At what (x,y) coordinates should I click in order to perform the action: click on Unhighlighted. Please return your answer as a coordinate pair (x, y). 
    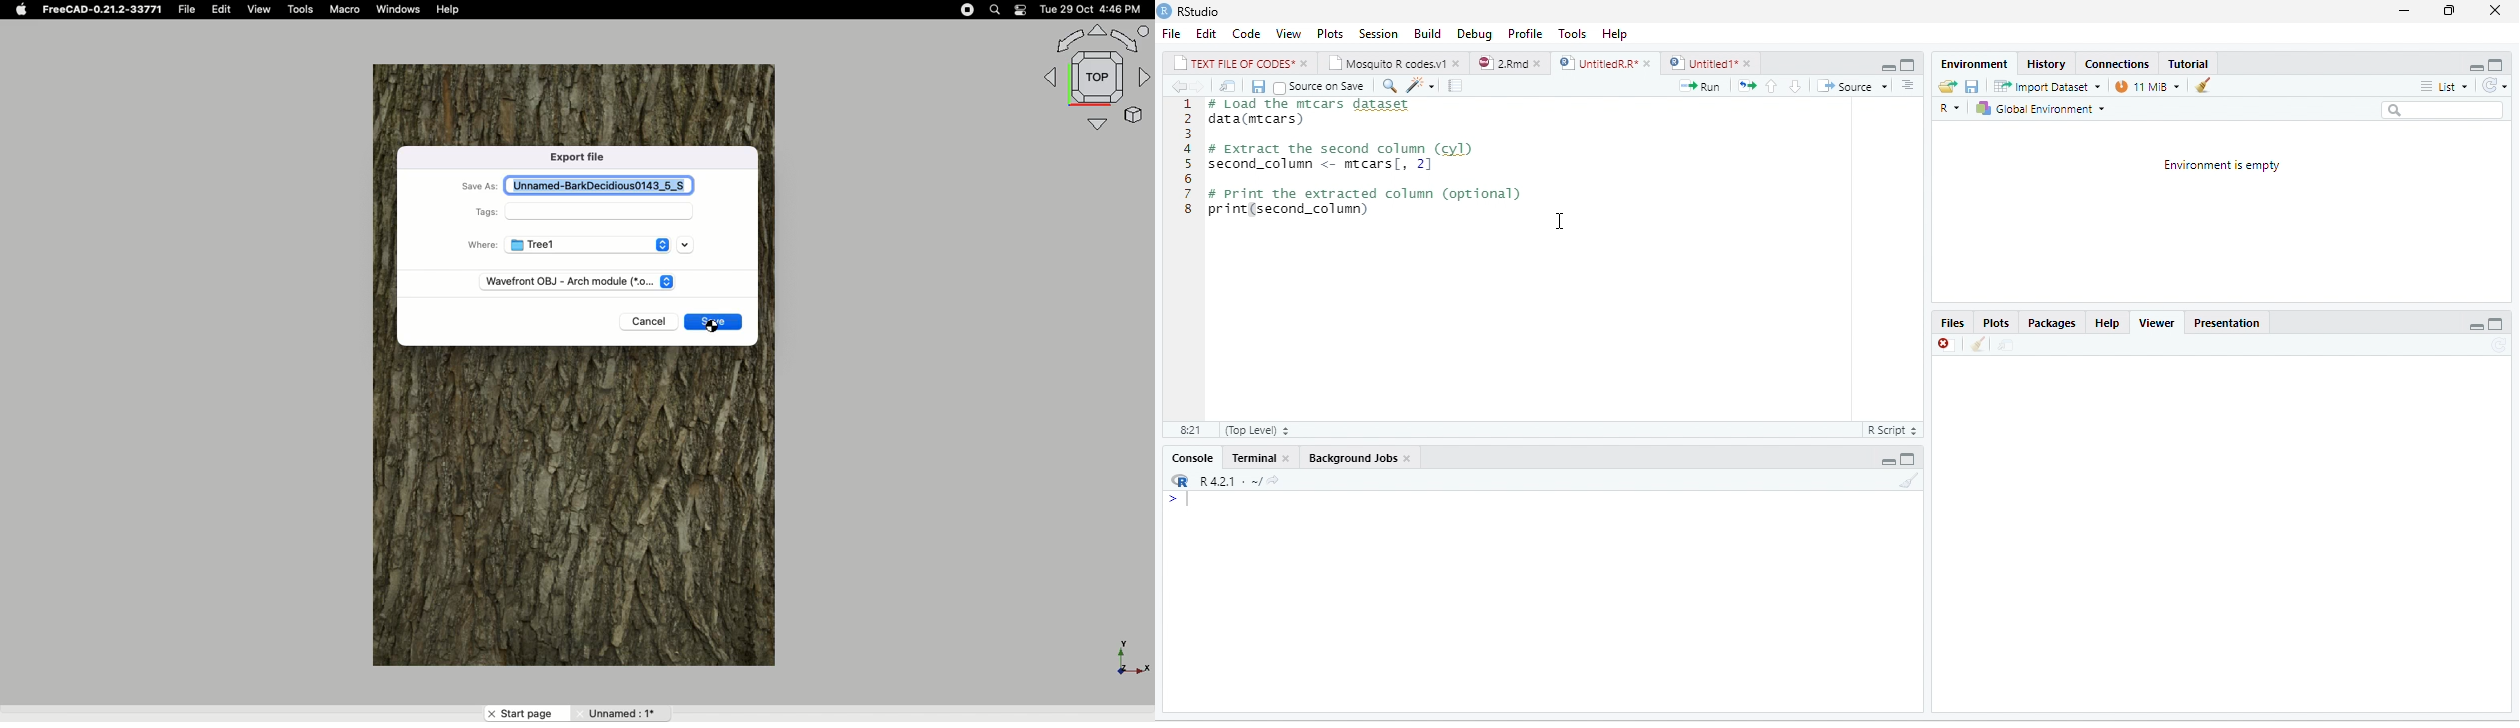
    Looking at the image, I should click on (620, 712).